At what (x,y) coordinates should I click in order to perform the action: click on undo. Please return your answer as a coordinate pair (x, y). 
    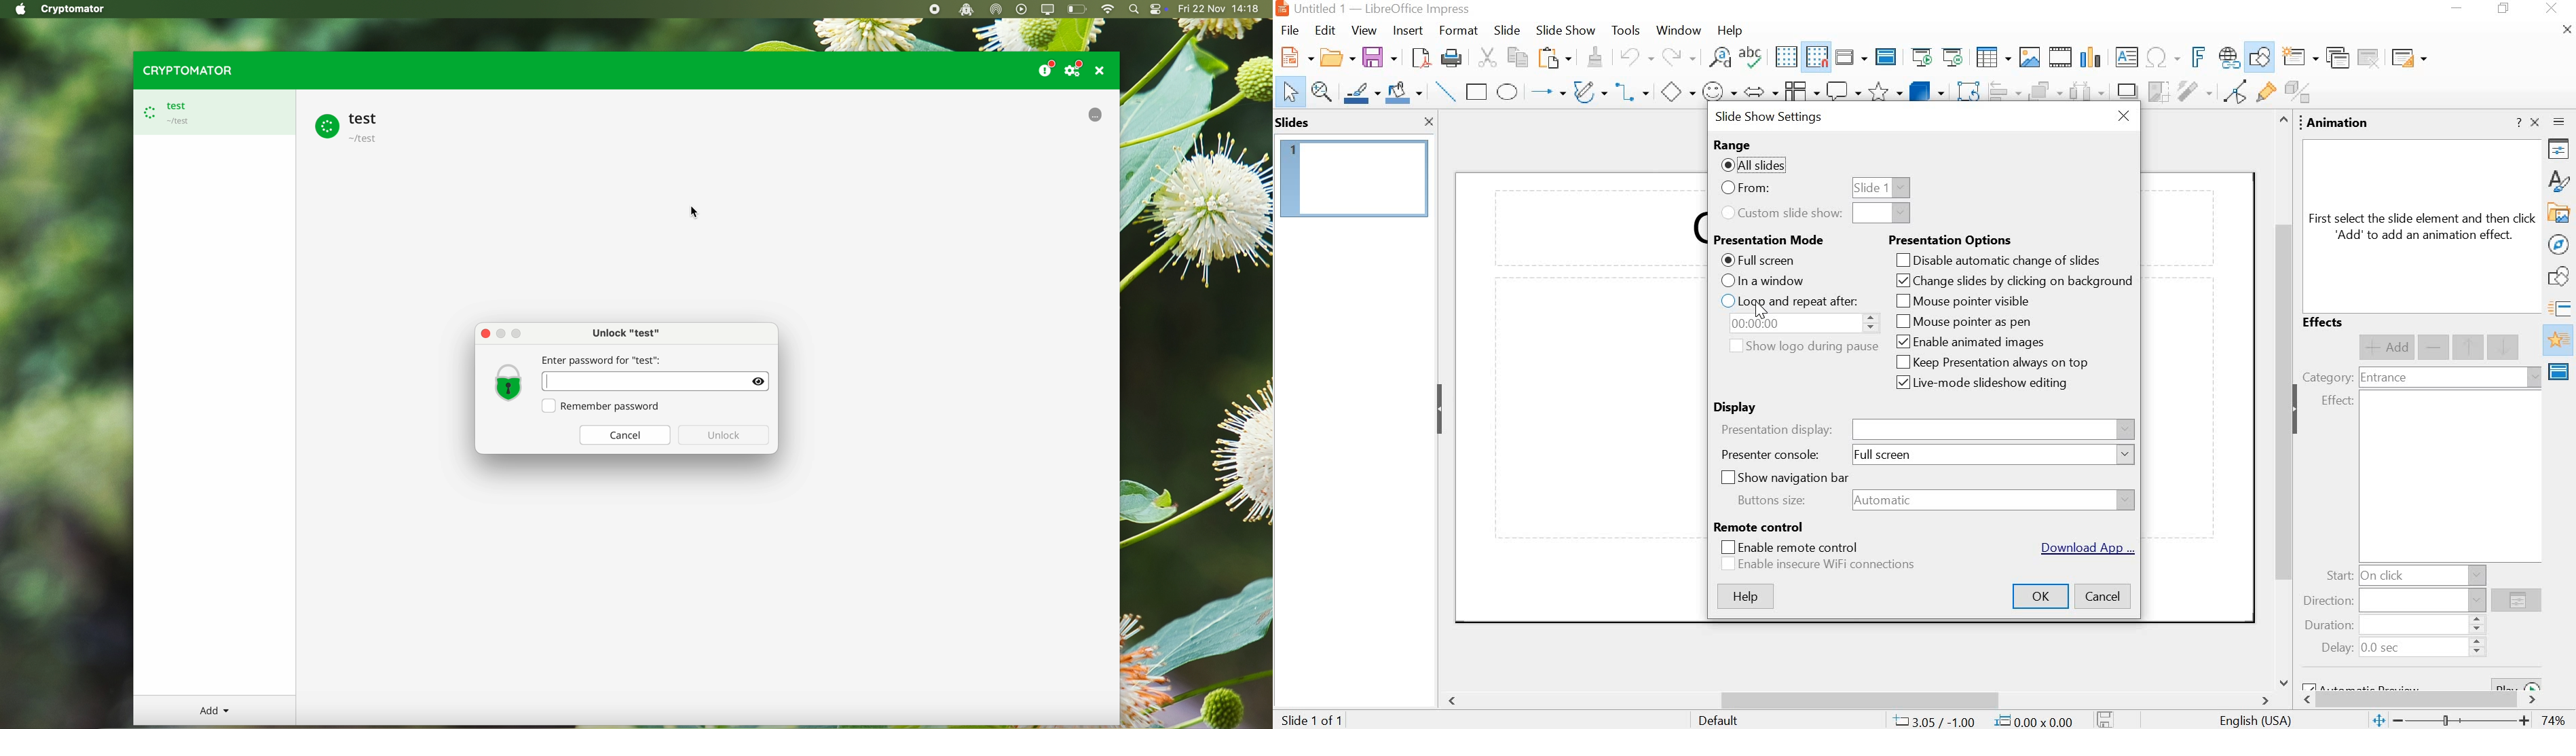
    Looking at the image, I should click on (1635, 56).